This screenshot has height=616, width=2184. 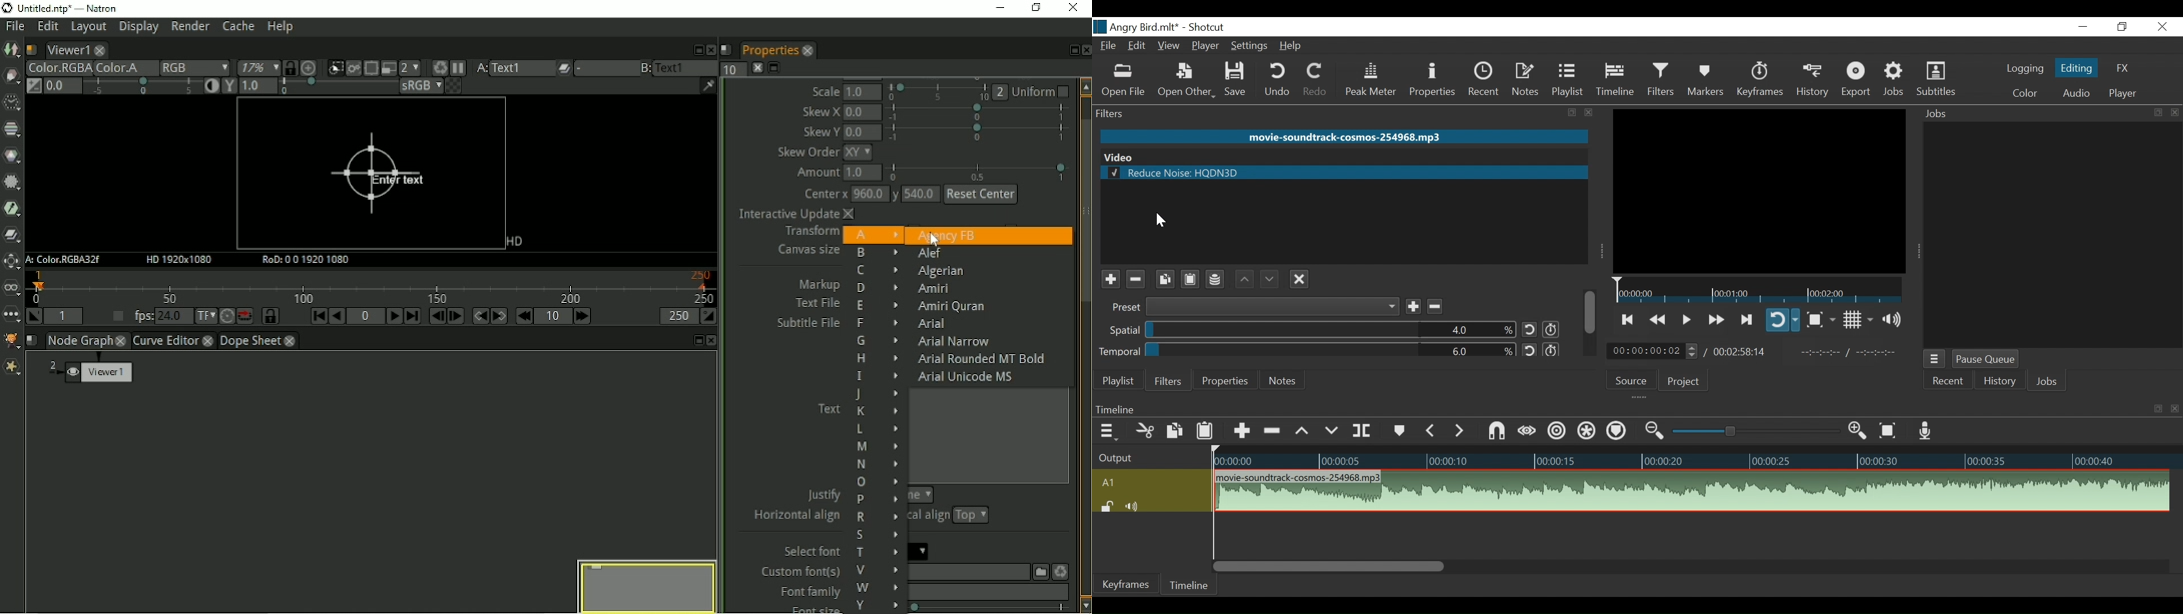 I want to click on Add a filter, so click(x=1112, y=279).